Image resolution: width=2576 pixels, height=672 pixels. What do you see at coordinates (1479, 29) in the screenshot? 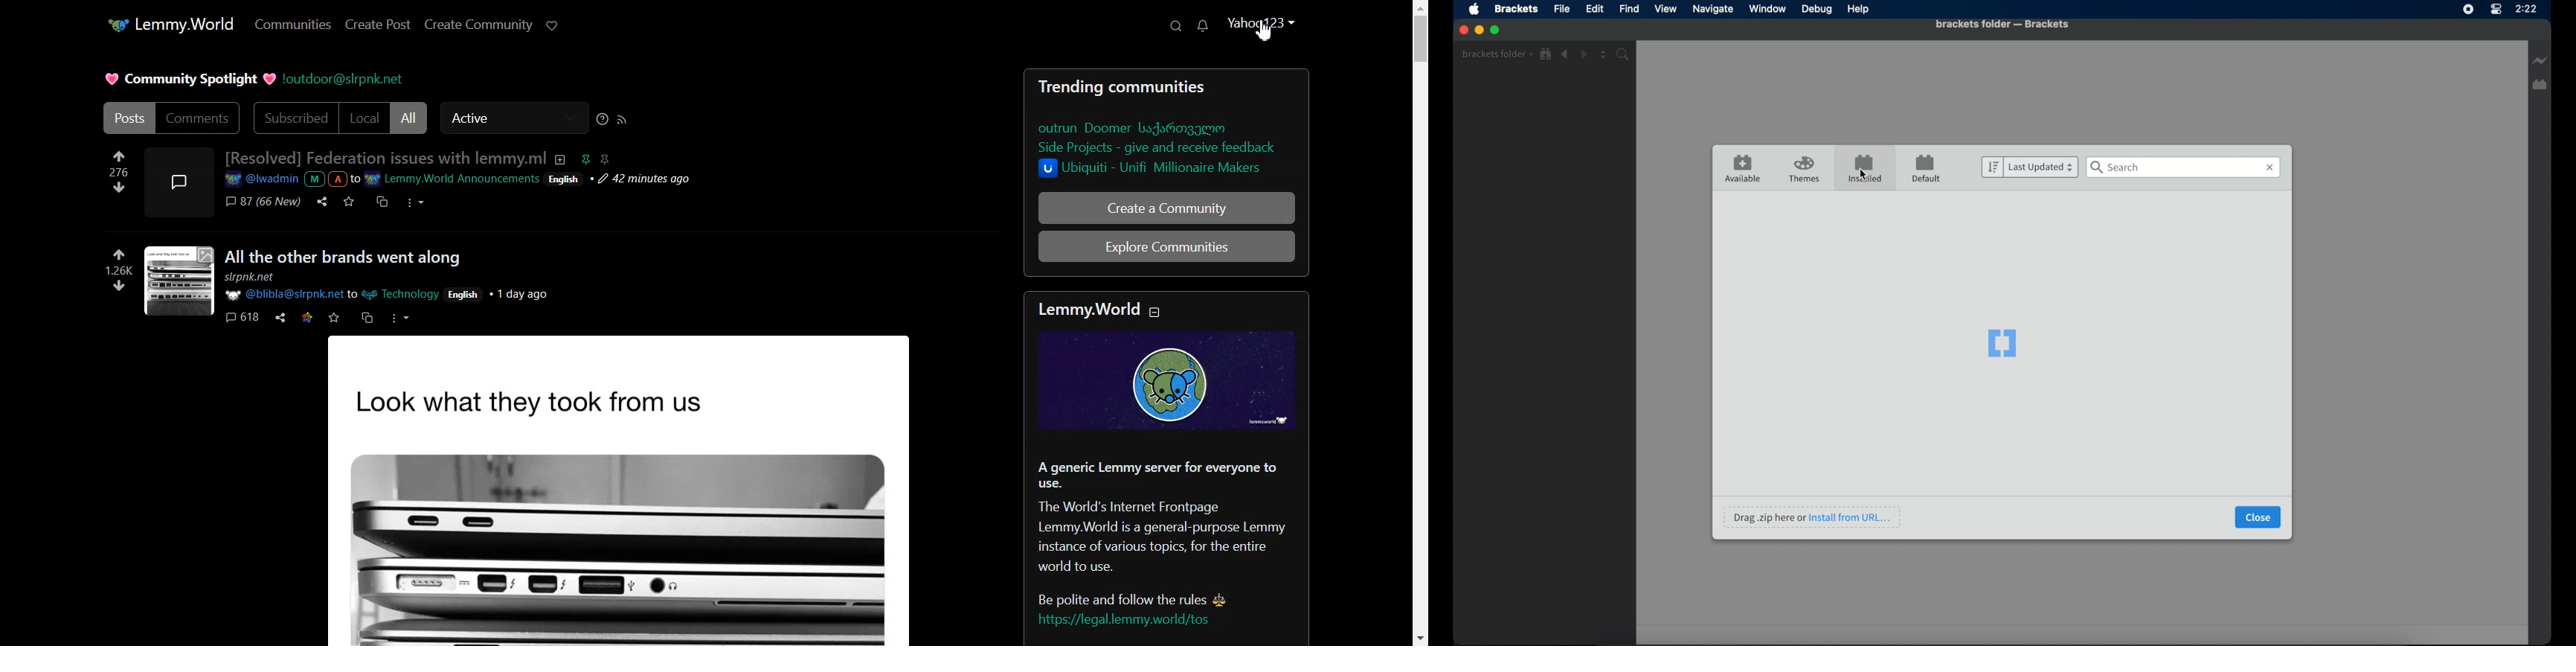
I see `minimize` at bounding box center [1479, 29].